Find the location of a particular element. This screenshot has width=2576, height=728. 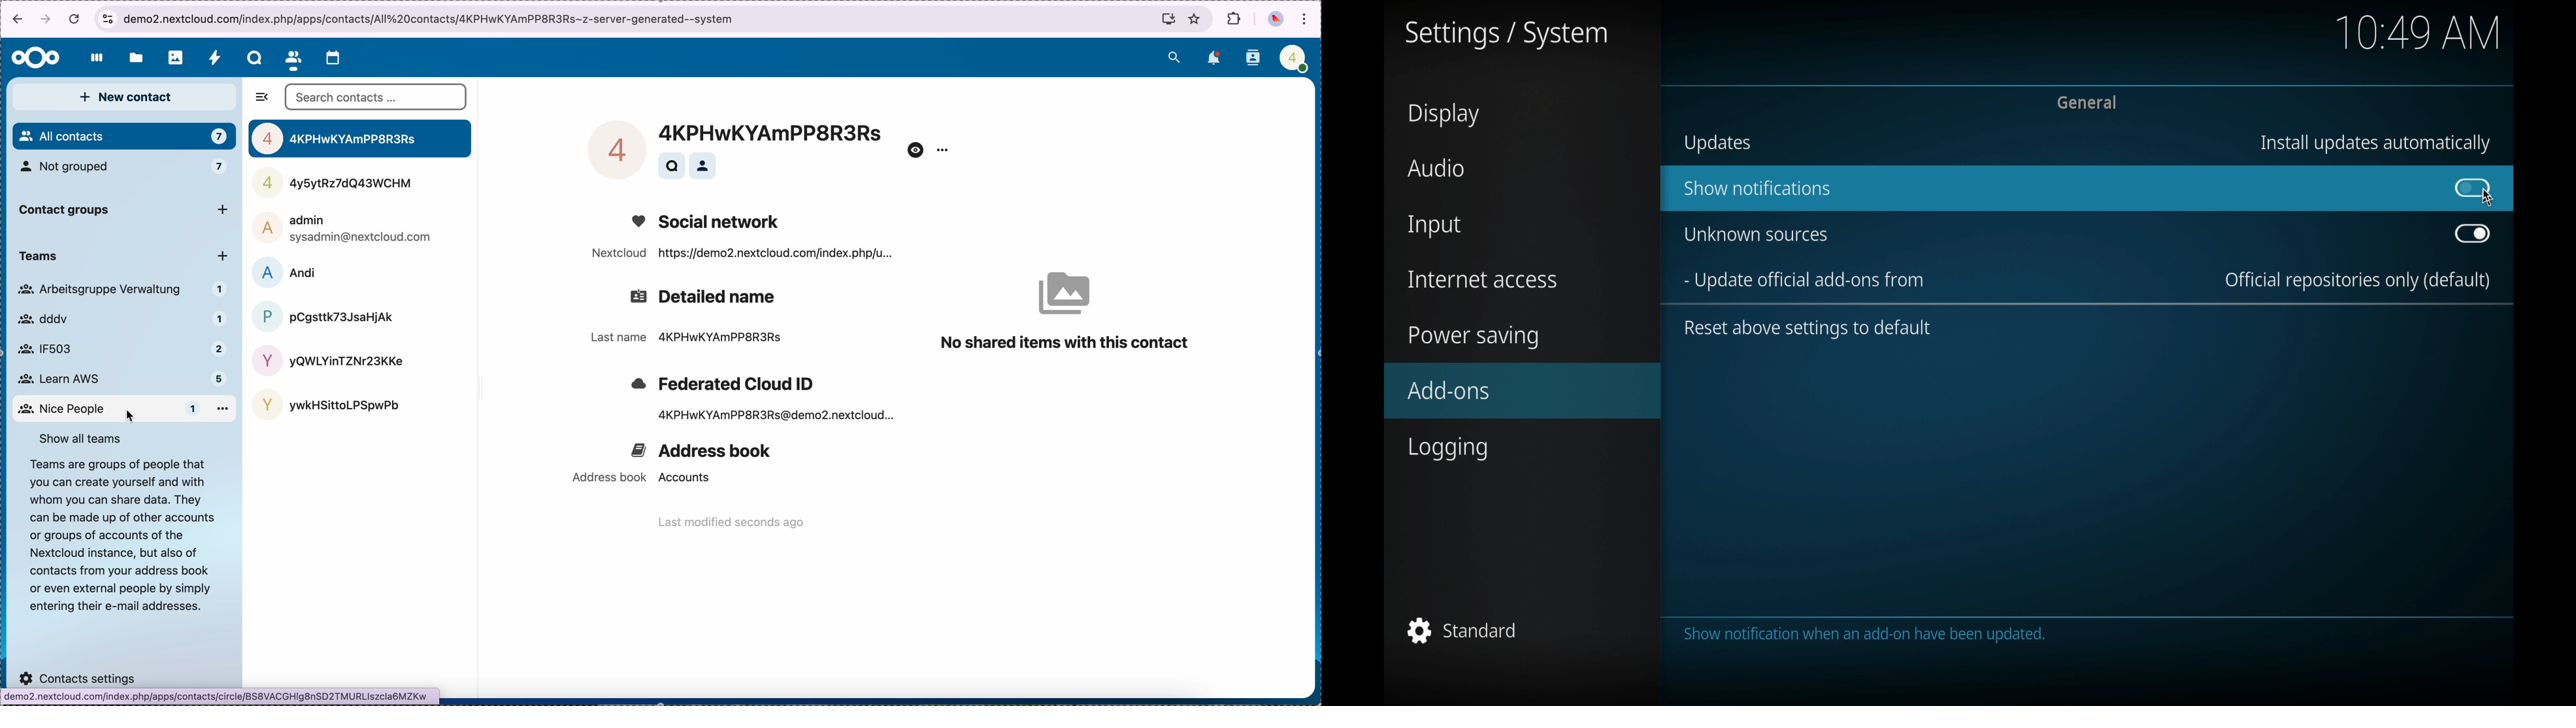

detailed name is located at coordinates (706, 298).